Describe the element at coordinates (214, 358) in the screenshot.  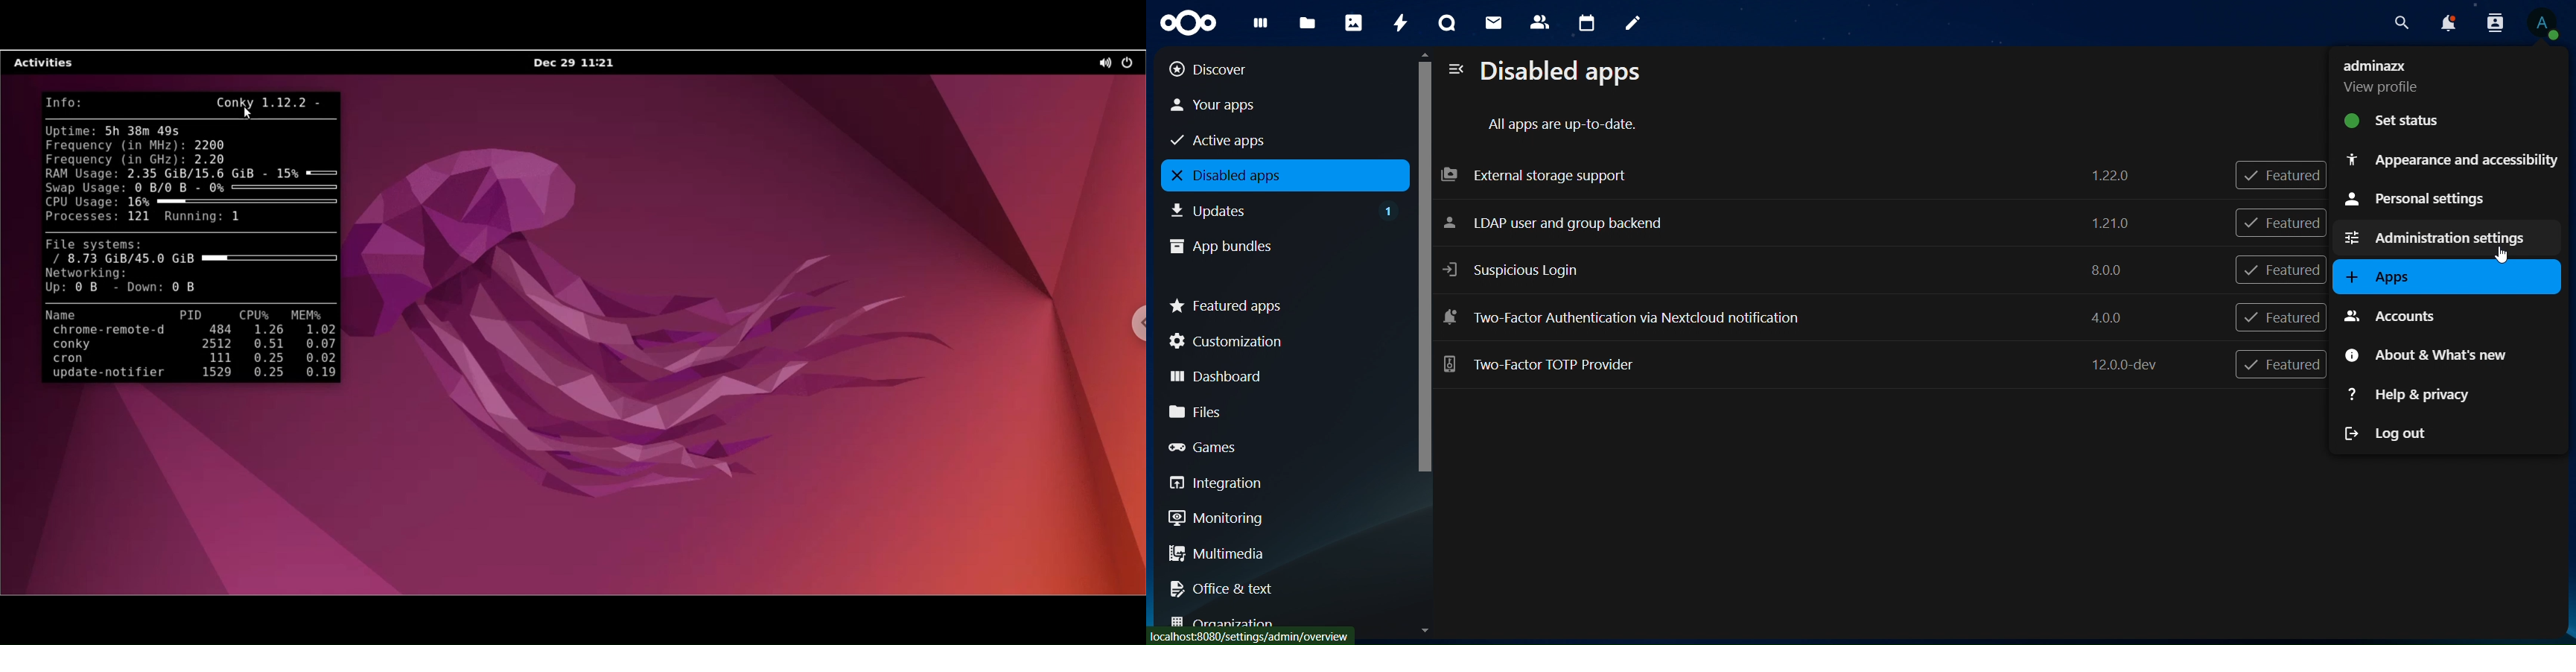
I see `111` at that location.